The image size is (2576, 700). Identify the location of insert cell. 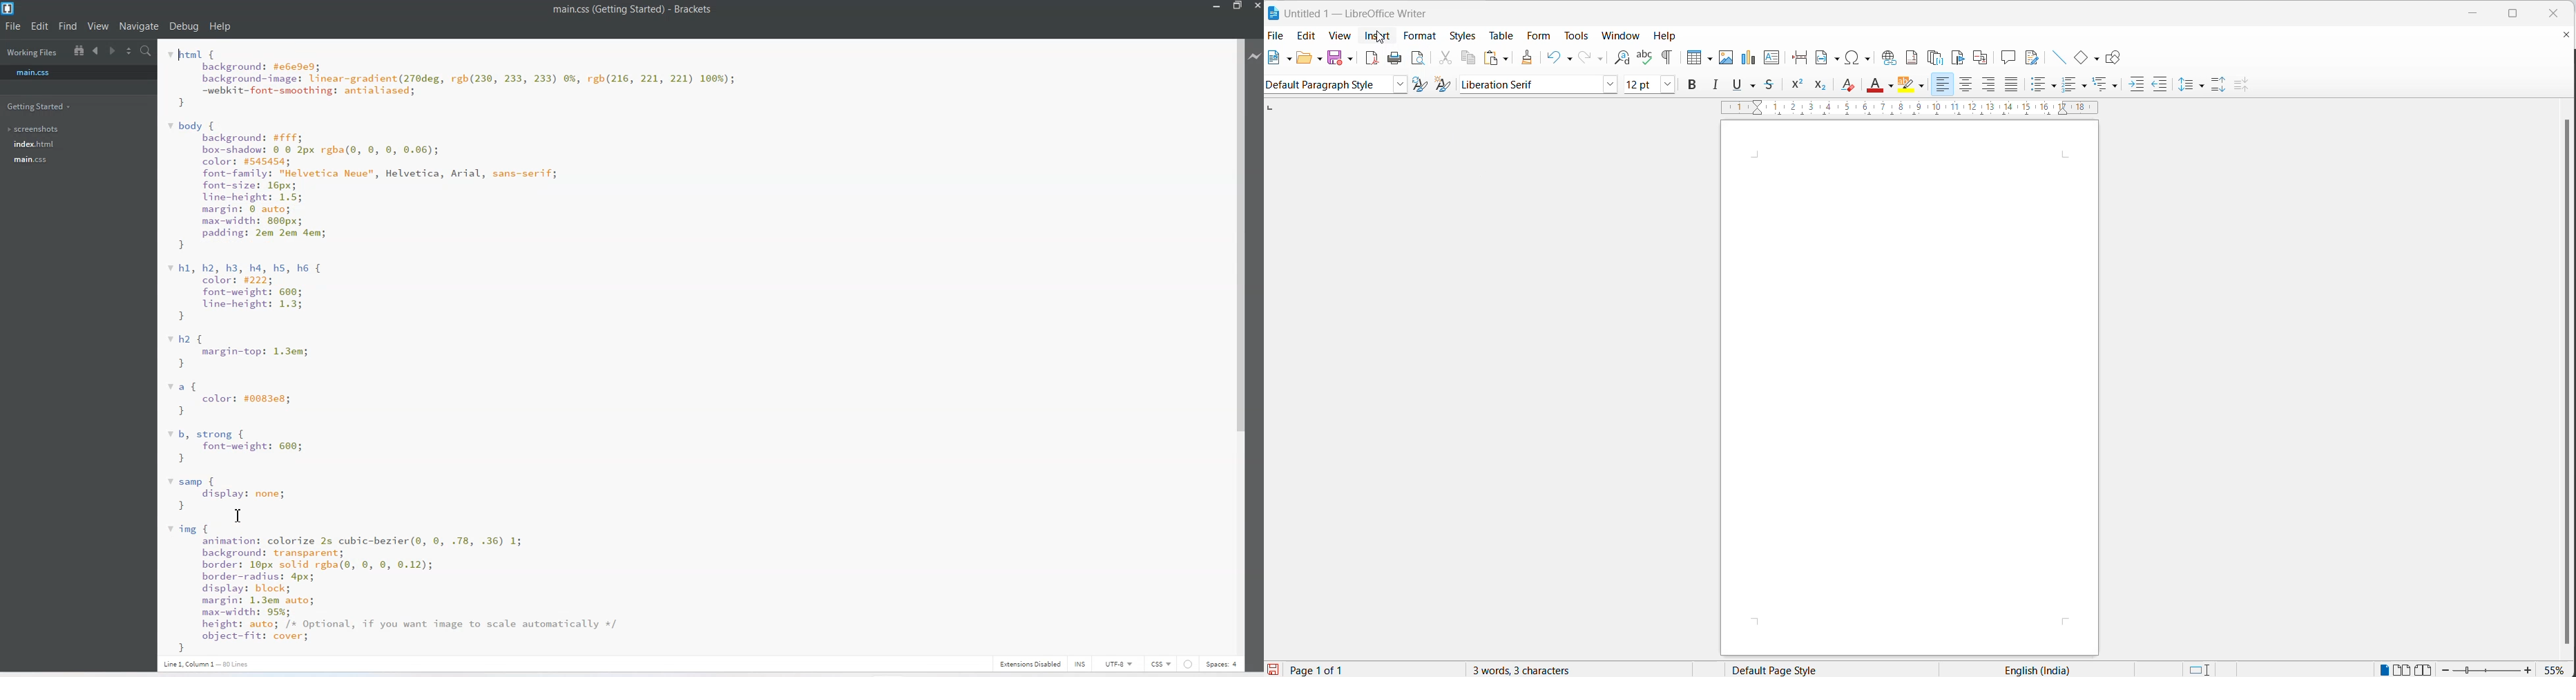
(1691, 57).